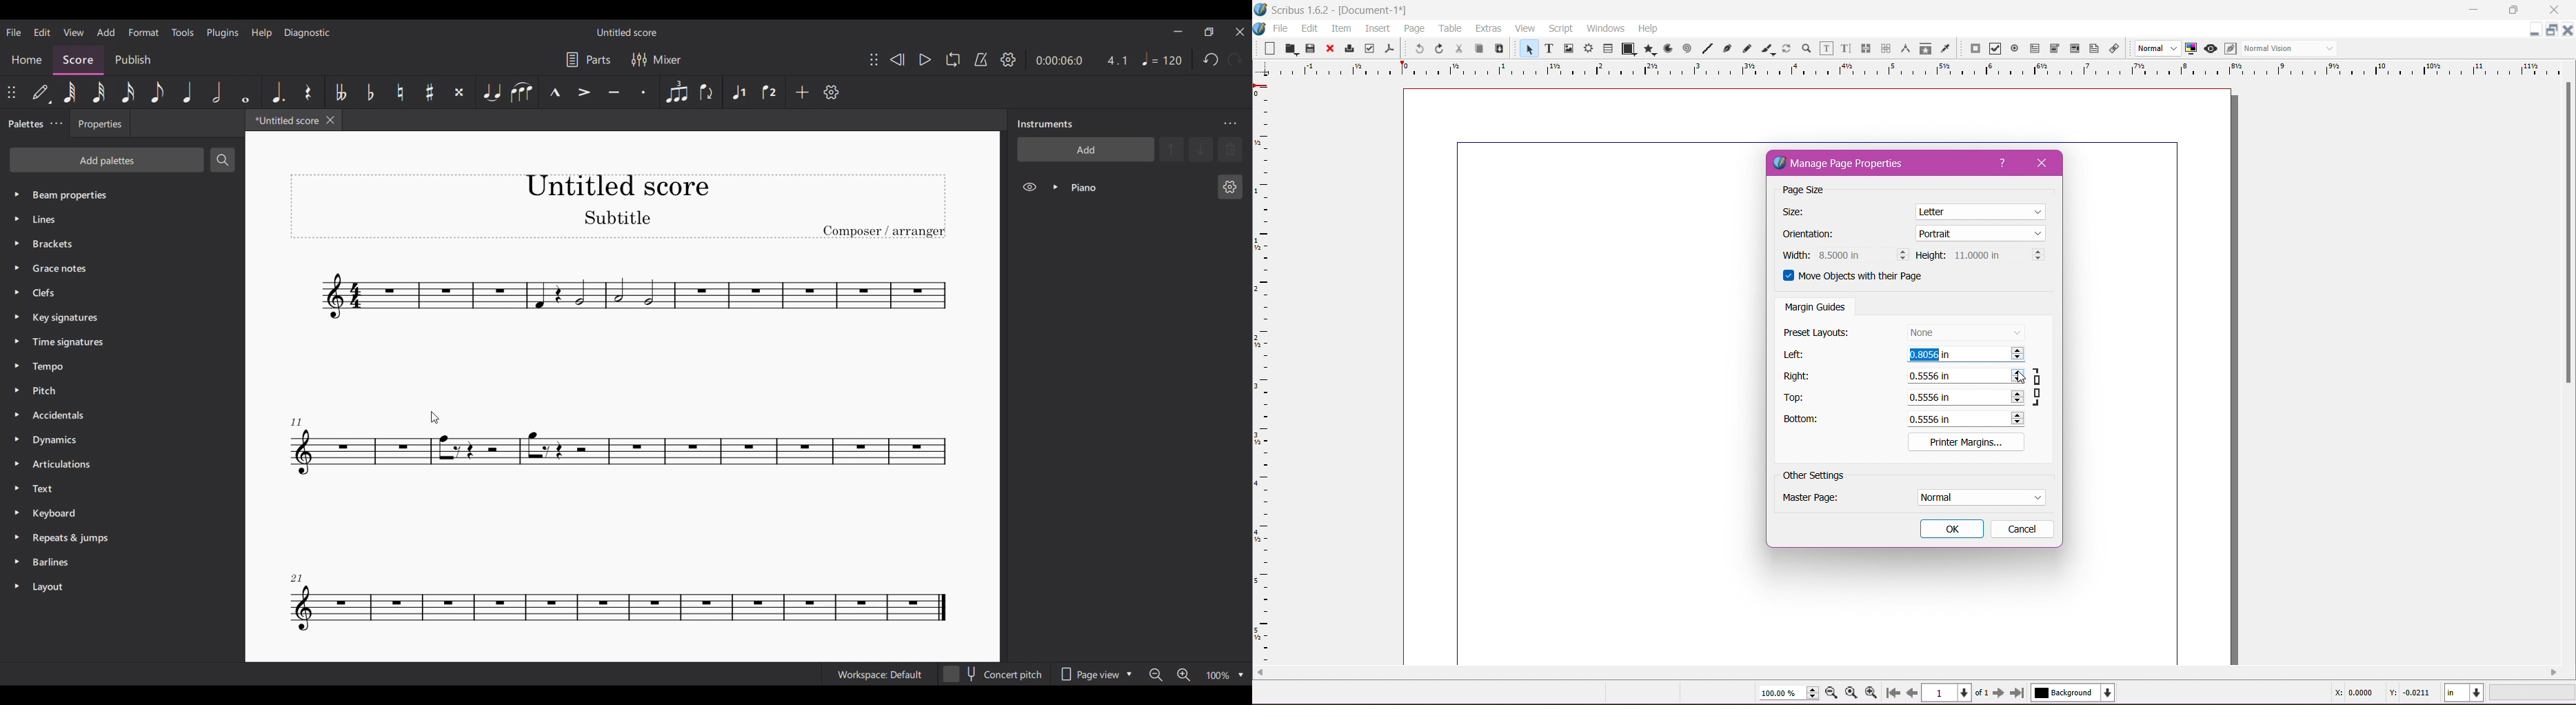  What do you see at coordinates (1814, 476) in the screenshot?
I see `Other Settings` at bounding box center [1814, 476].